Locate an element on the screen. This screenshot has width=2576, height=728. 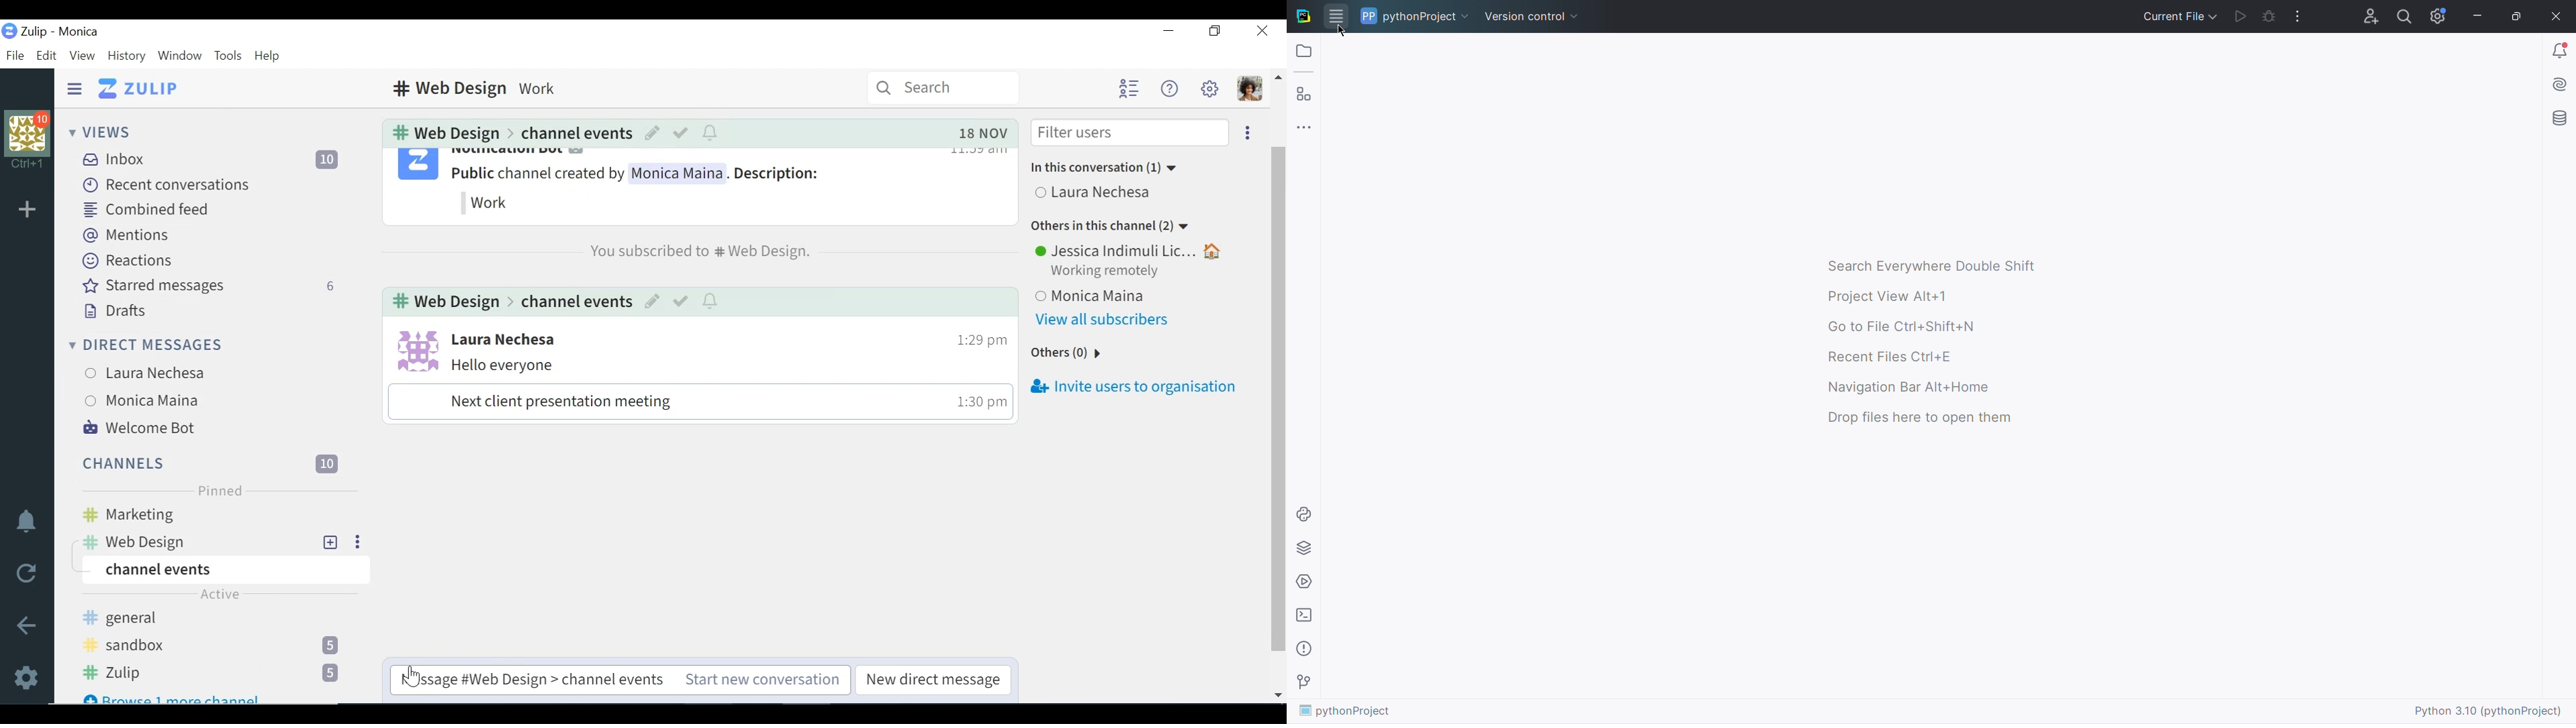
Organisation profile is located at coordinates (29, 143).